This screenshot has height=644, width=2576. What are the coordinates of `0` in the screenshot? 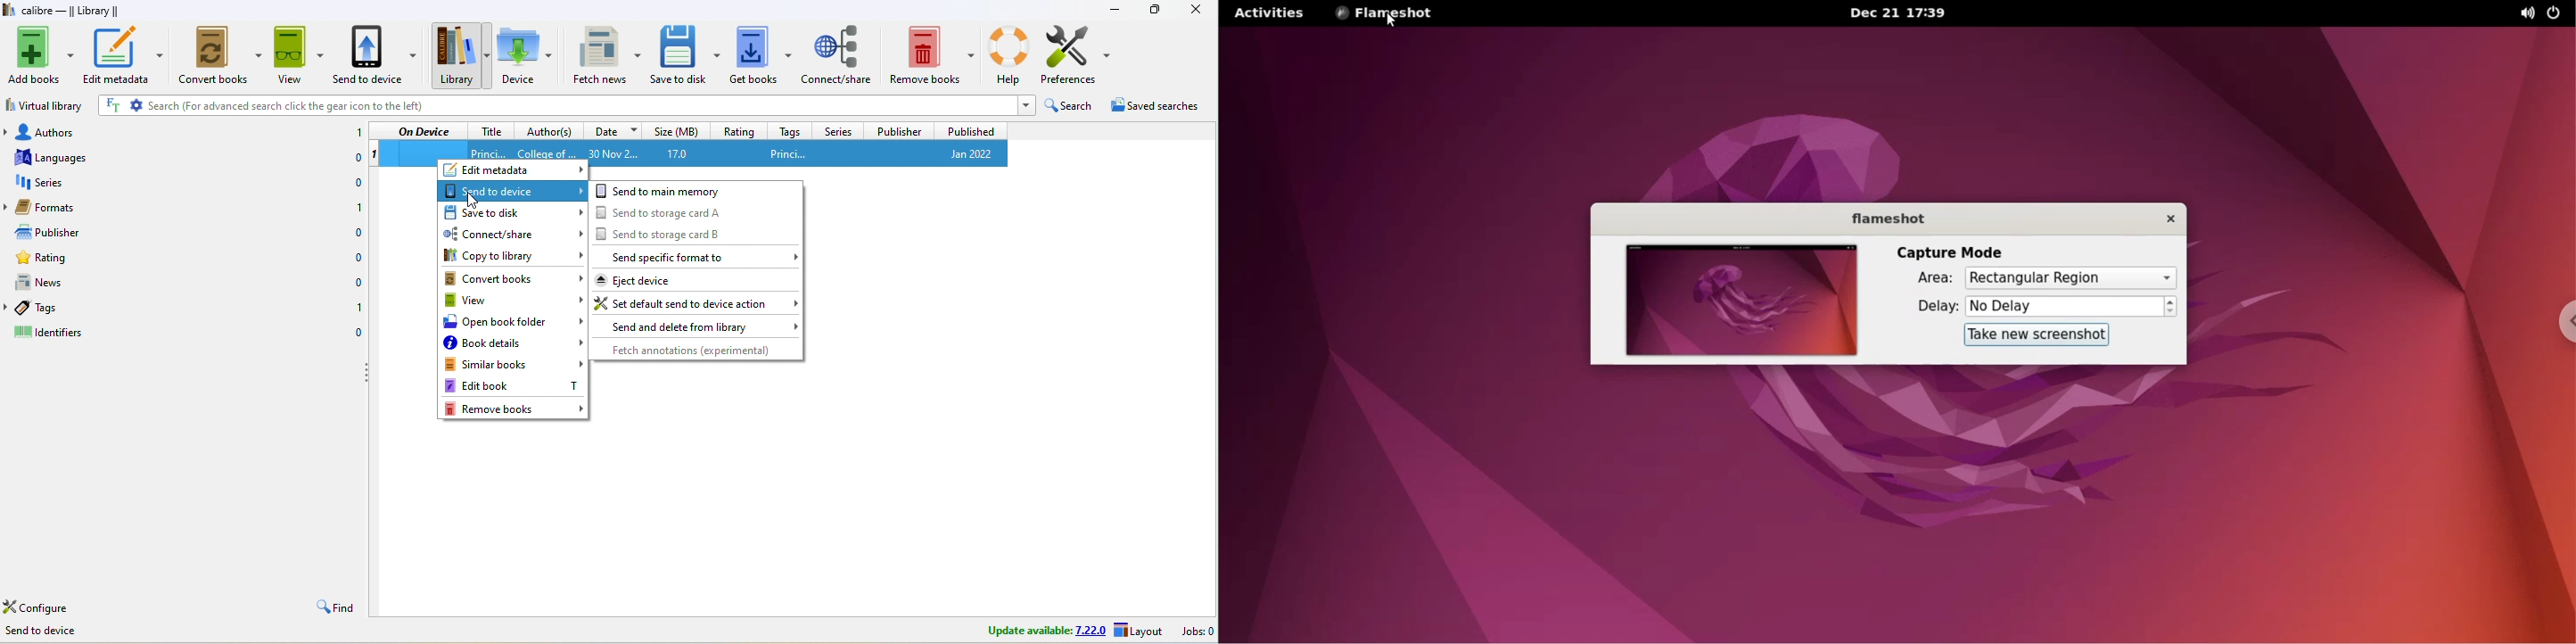 It's located at (351, 160).